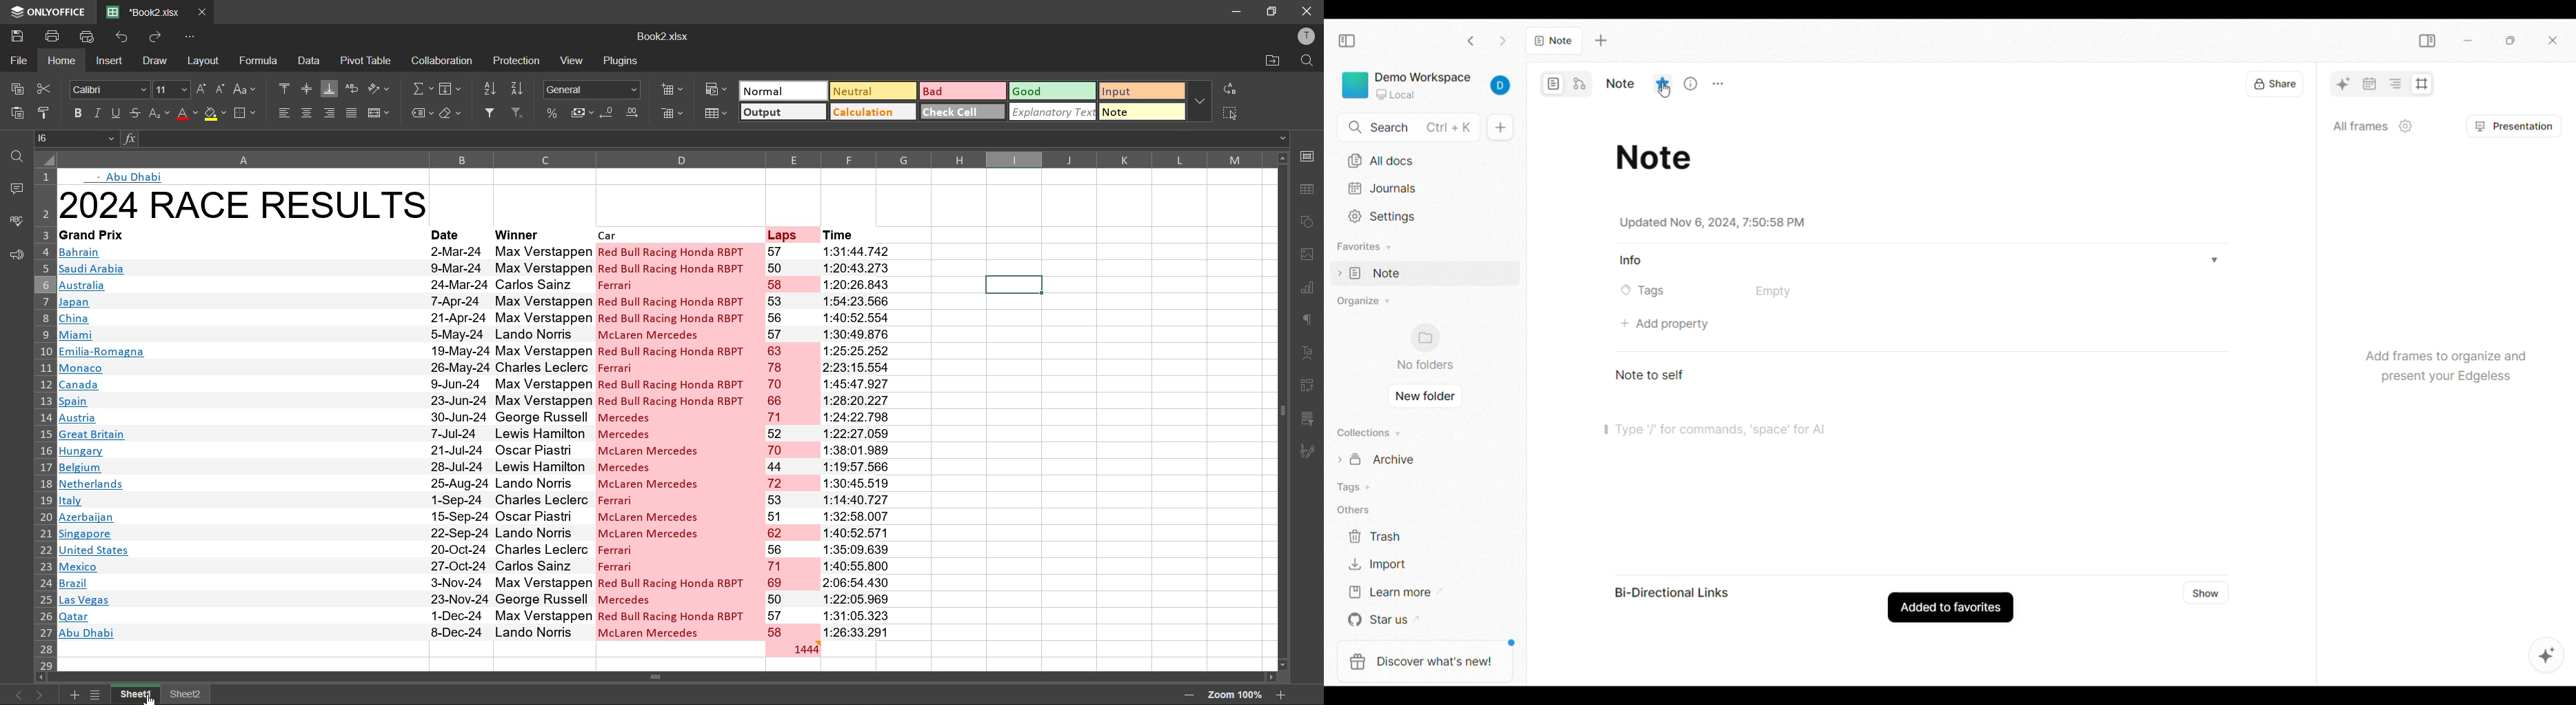 The image size is (2576, 728). Describe the element at coordinates (282, 115) in the screenshot. I see `align left` at that location.